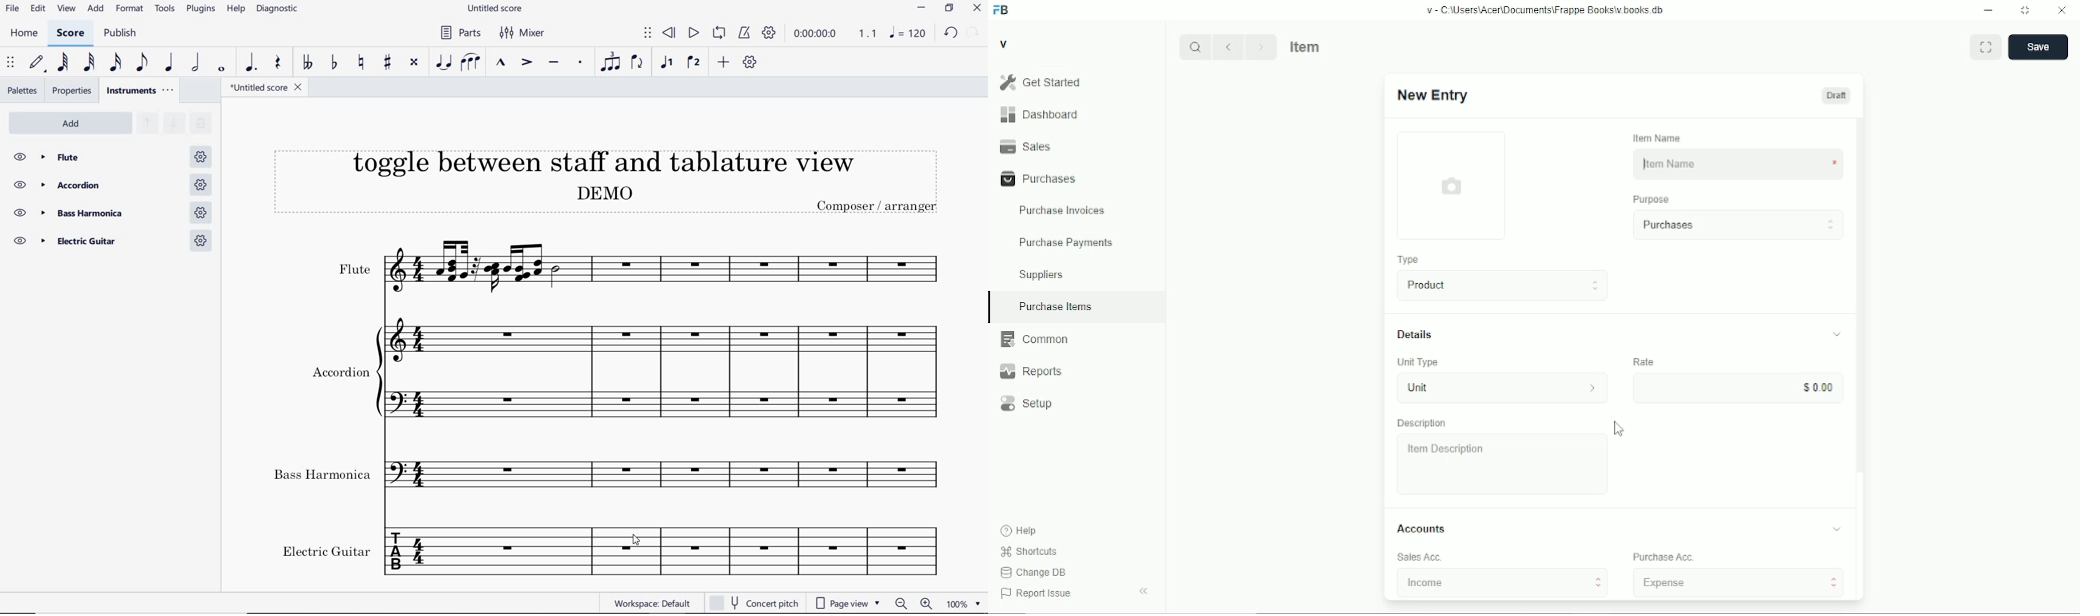 The image size is (2100, 616). I want to click on purchase payments, so click(1065, 243).